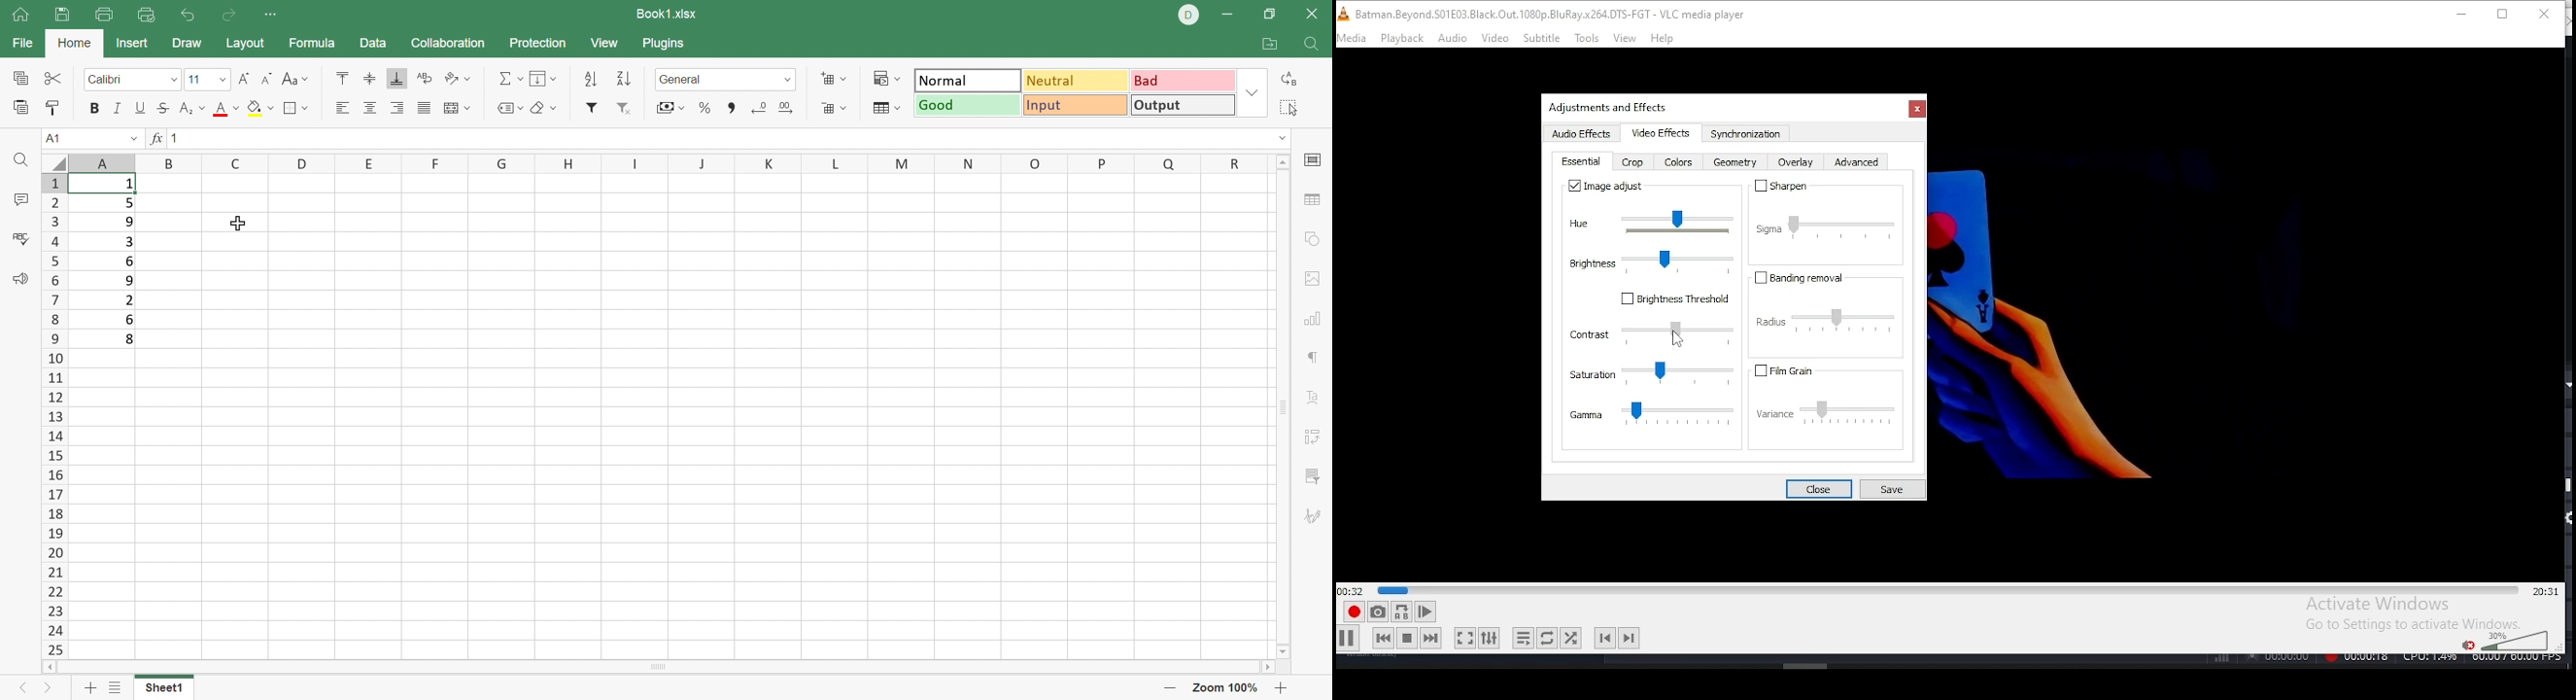 This screenshot has width=2576, height=700. What do you see at coordinates (725, 79) in the screenshot?
I see `Number format` at bounding box center [725, 79].